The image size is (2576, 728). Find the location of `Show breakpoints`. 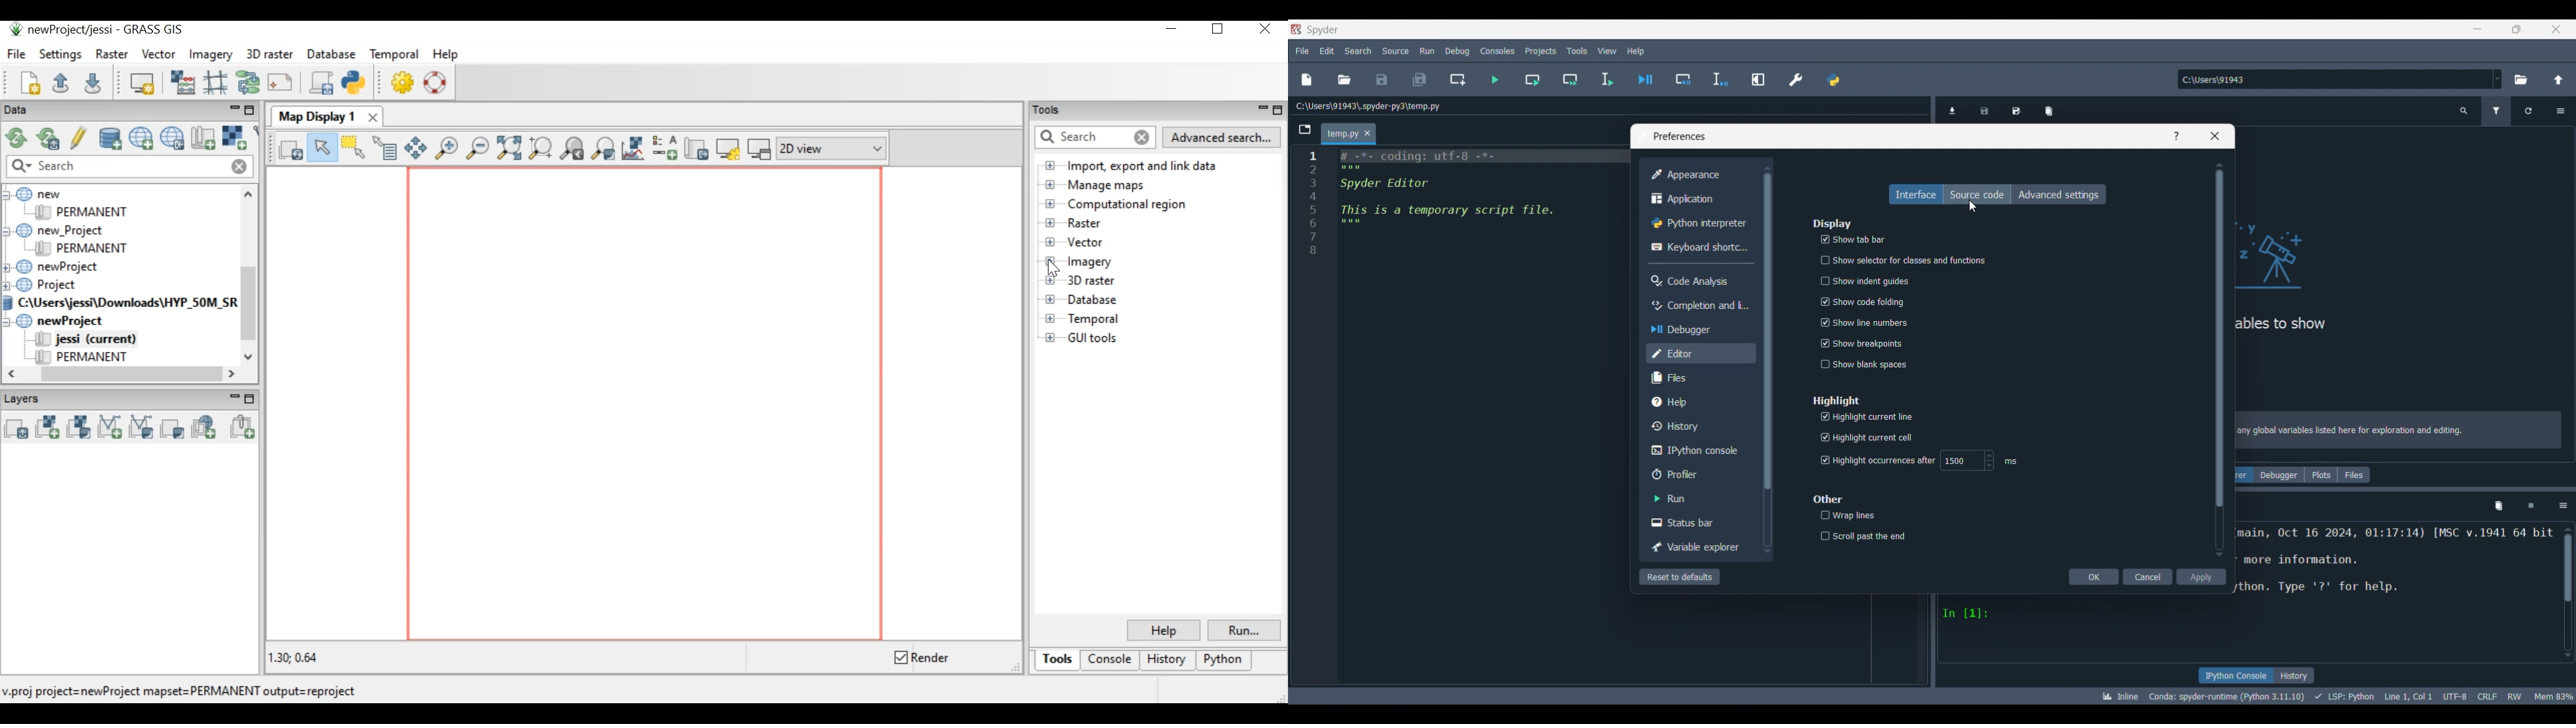

Show breakpoints is located at coordinates (1861, 344).